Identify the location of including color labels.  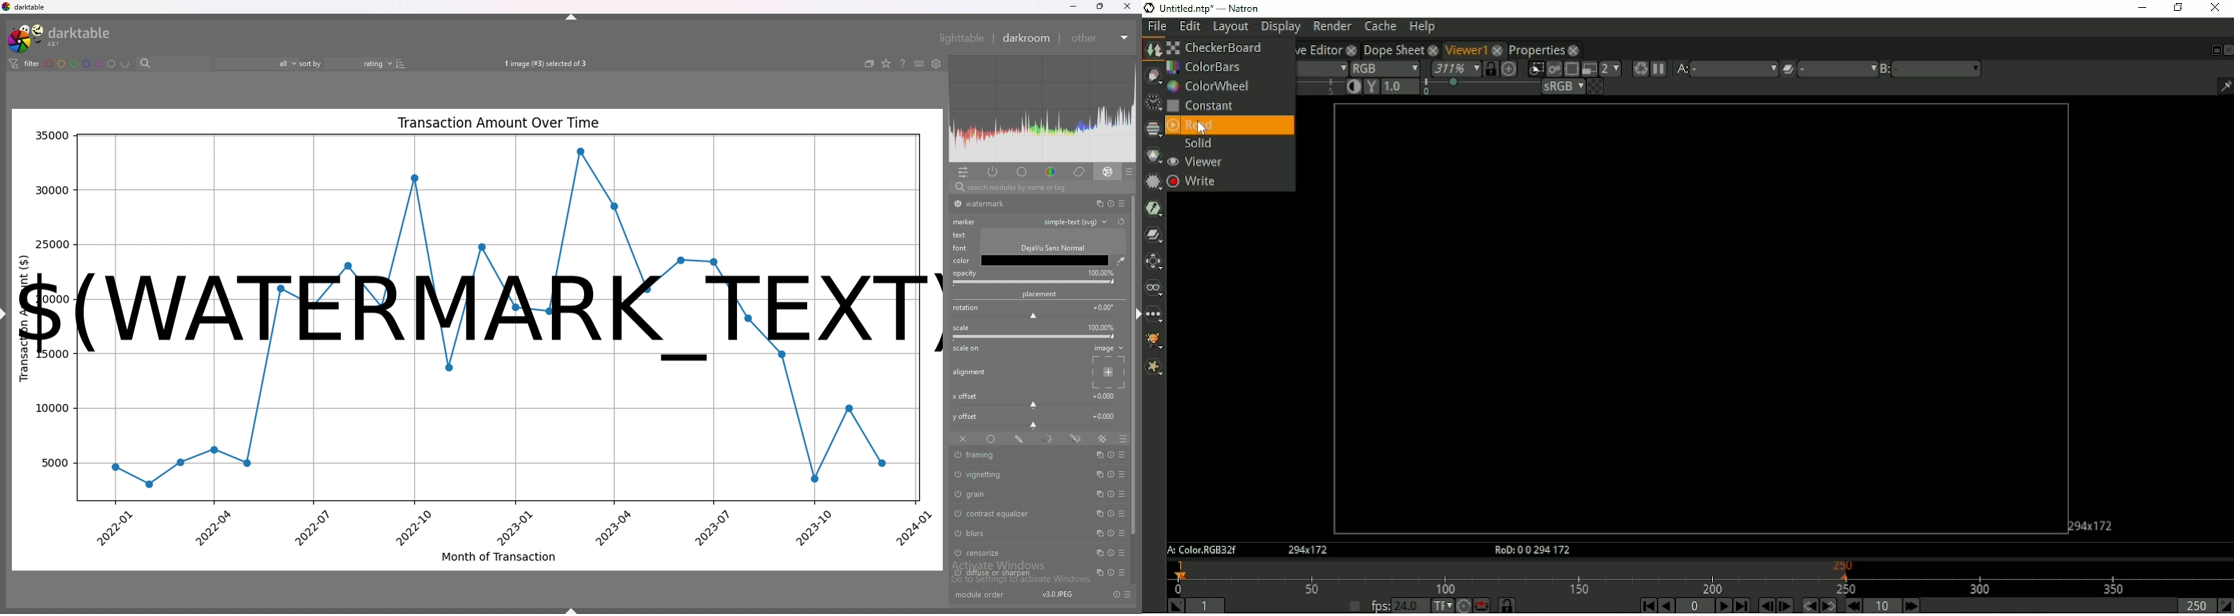
(125, 64).